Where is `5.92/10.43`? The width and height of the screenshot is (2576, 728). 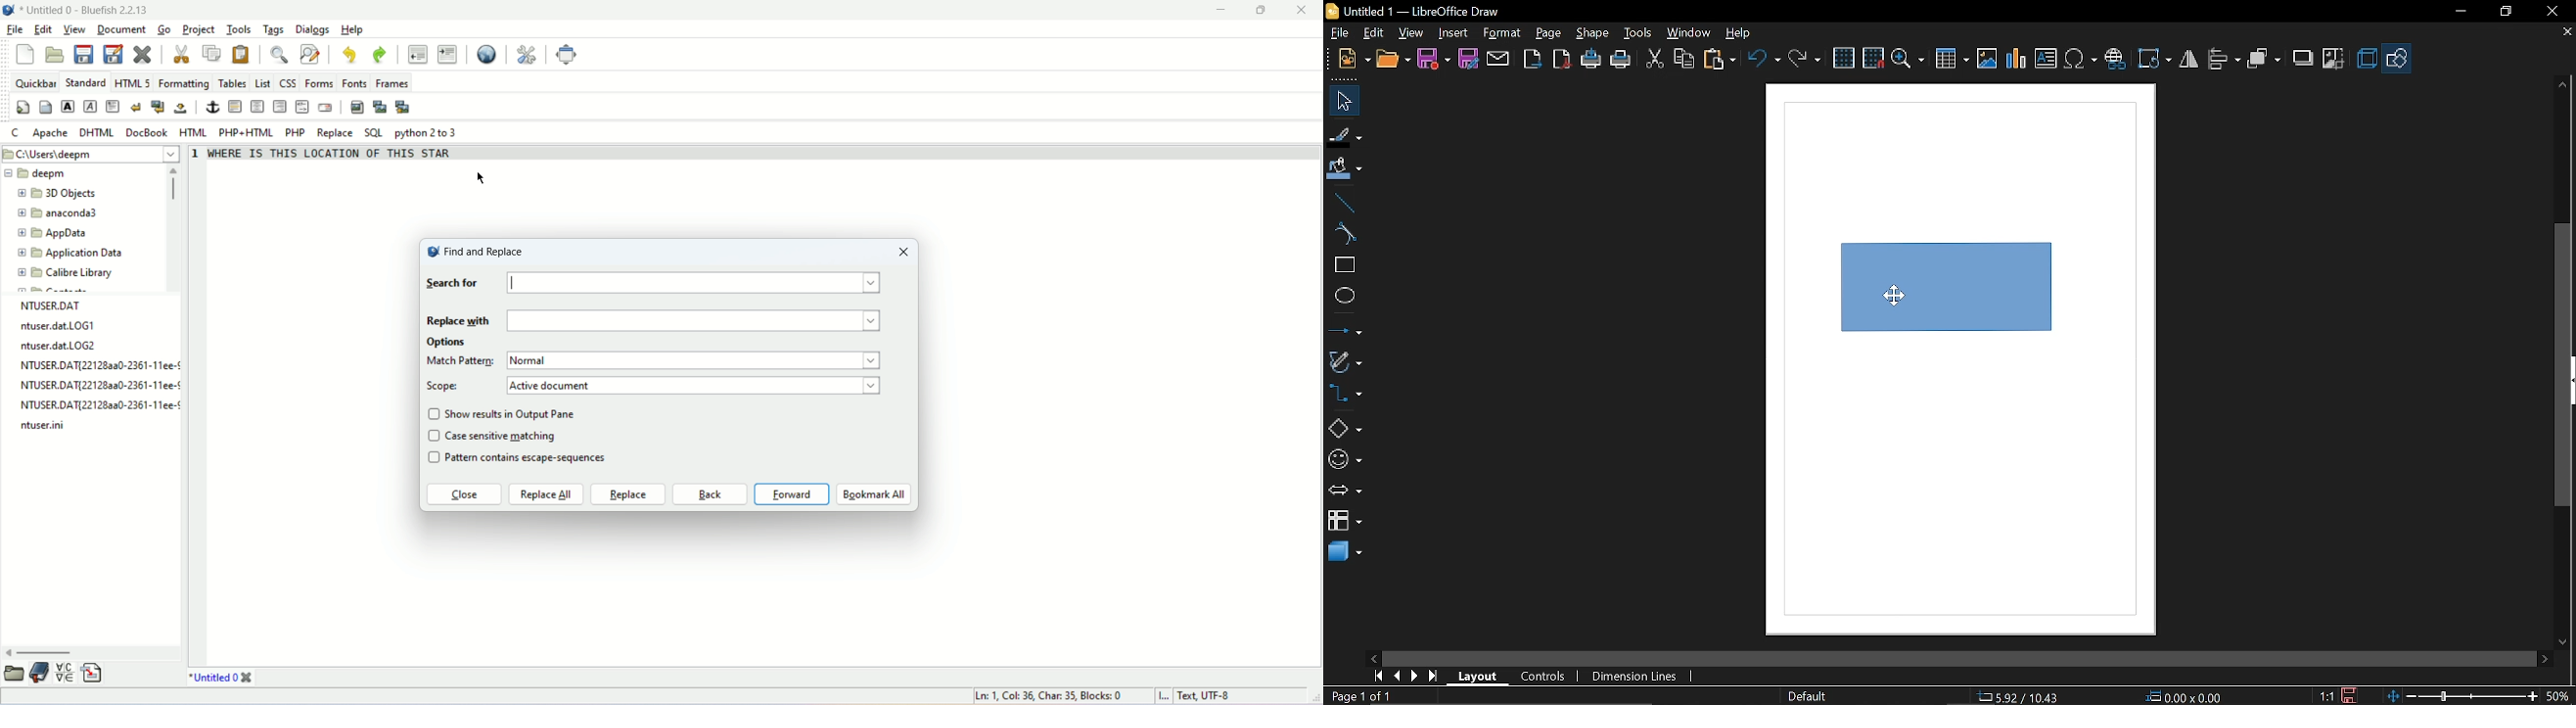 5.92/10.43 is located at coordinates (2018, 697).